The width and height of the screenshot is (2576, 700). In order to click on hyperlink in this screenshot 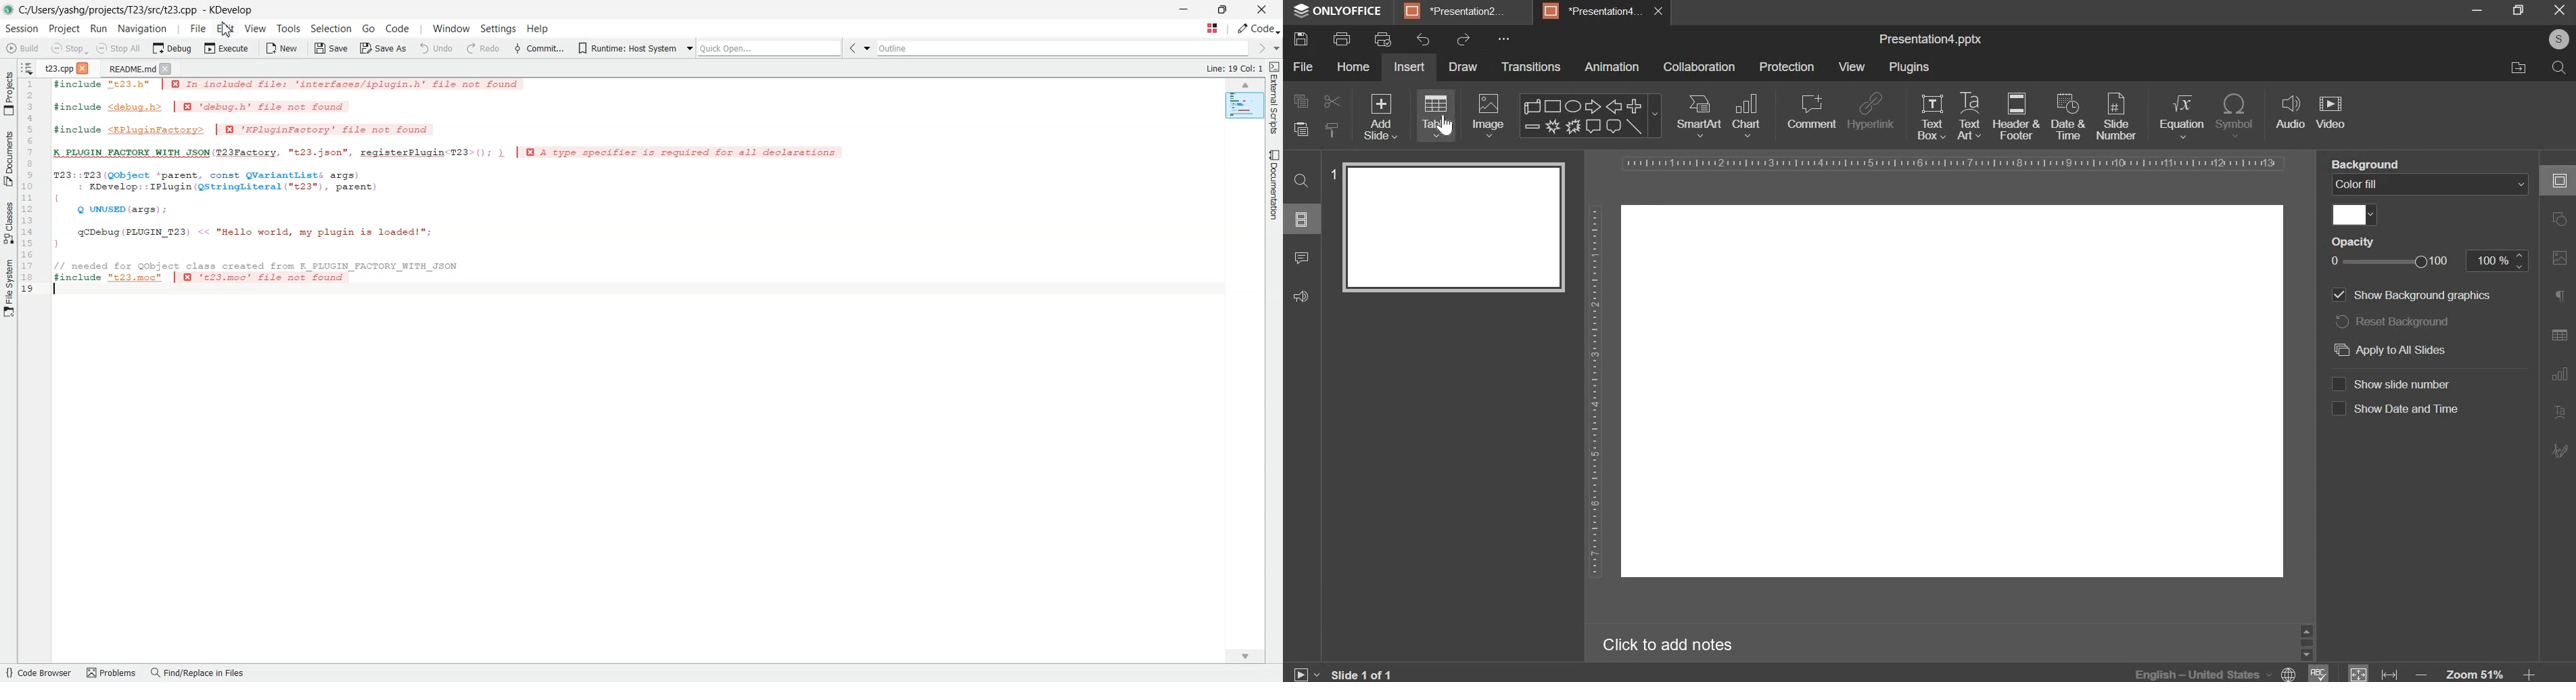, I will do `click(1871, 112)`.